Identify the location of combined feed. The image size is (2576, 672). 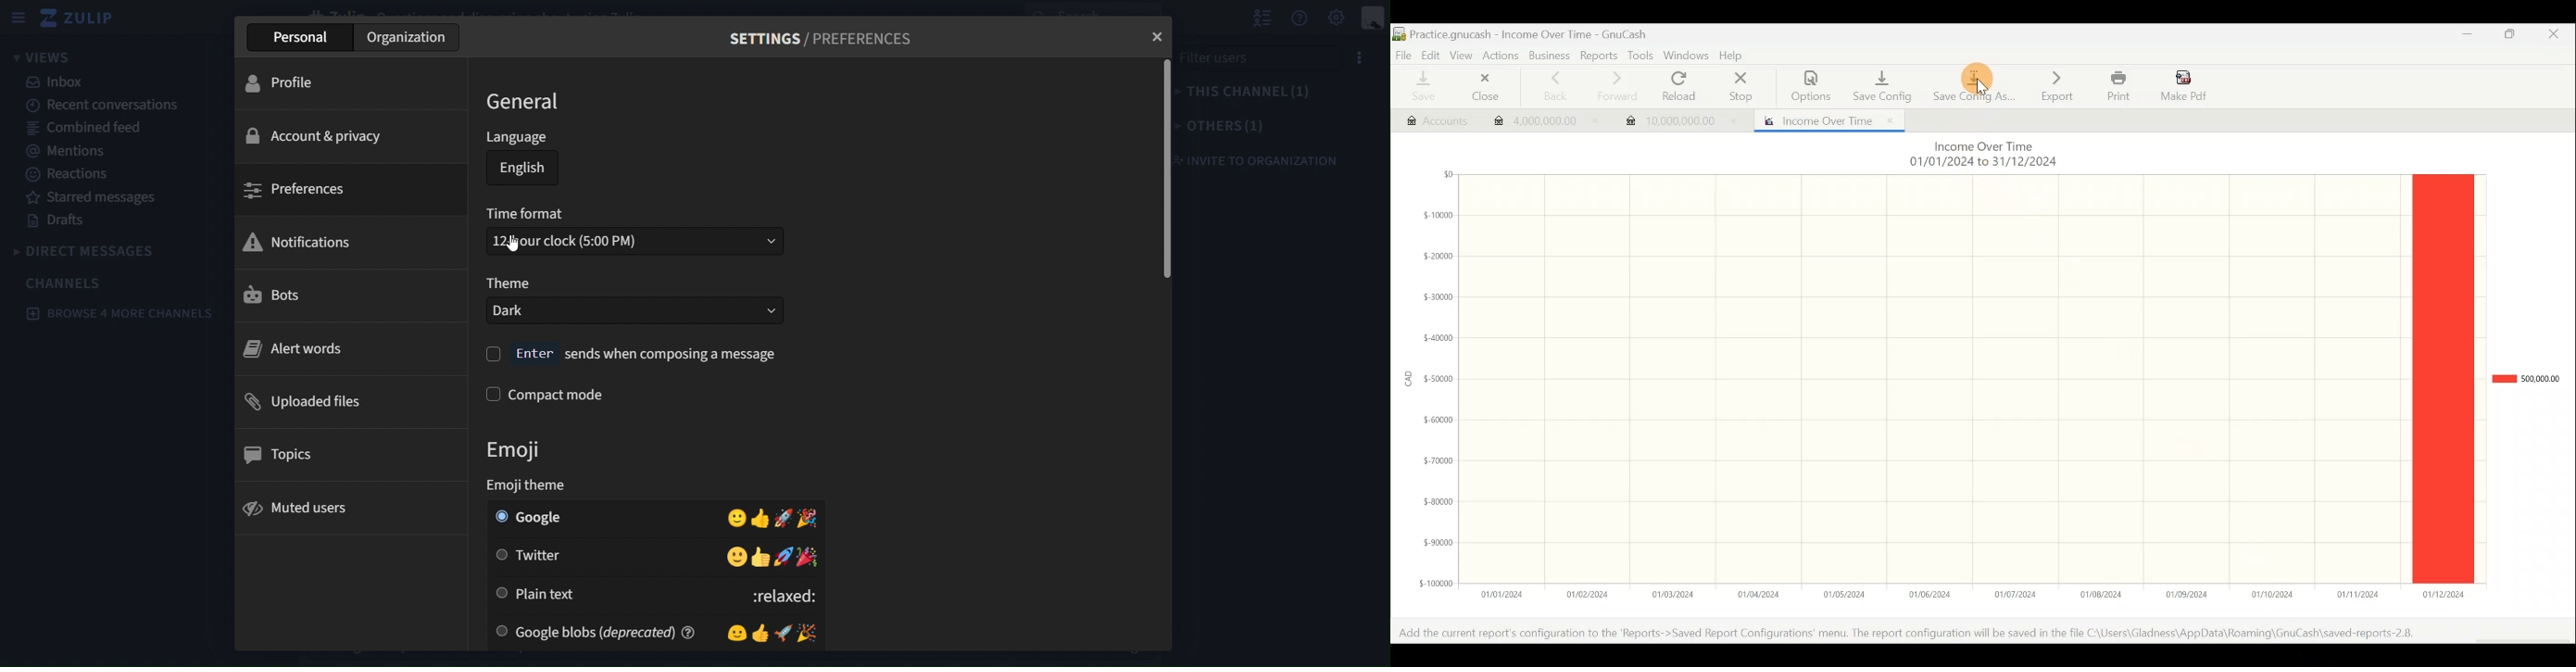
(82, 127).